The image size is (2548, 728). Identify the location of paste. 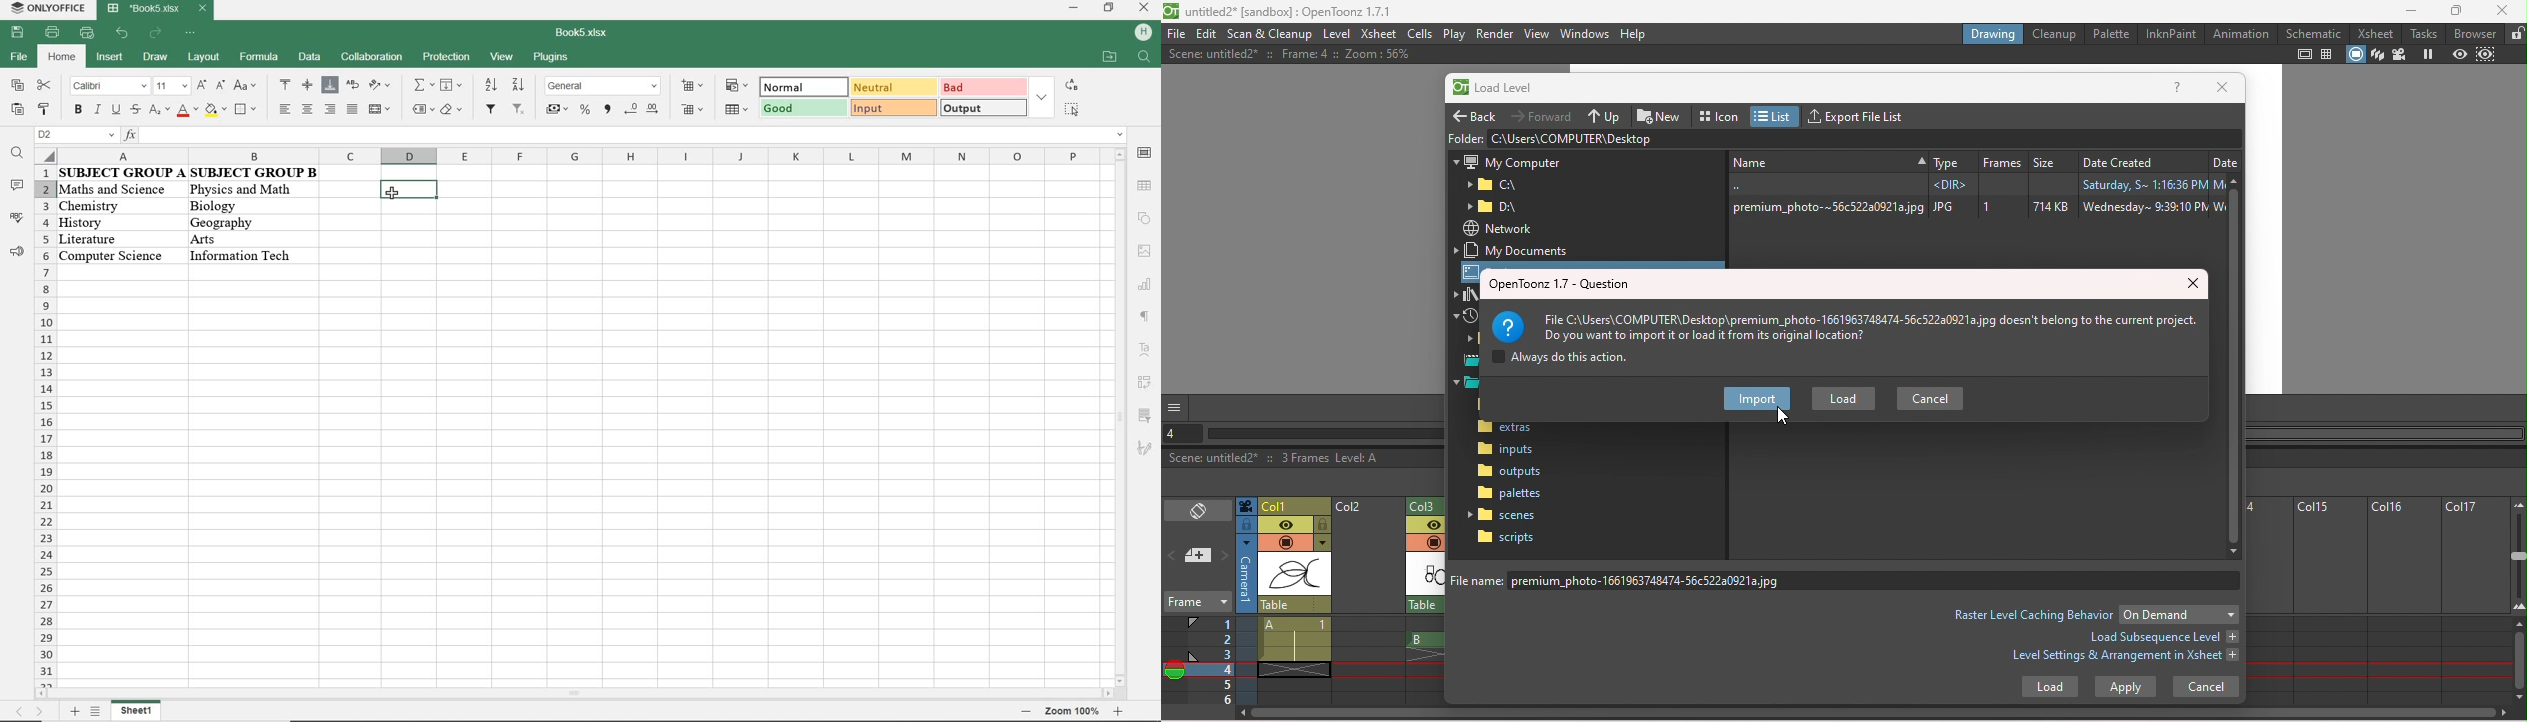
(16, 110).